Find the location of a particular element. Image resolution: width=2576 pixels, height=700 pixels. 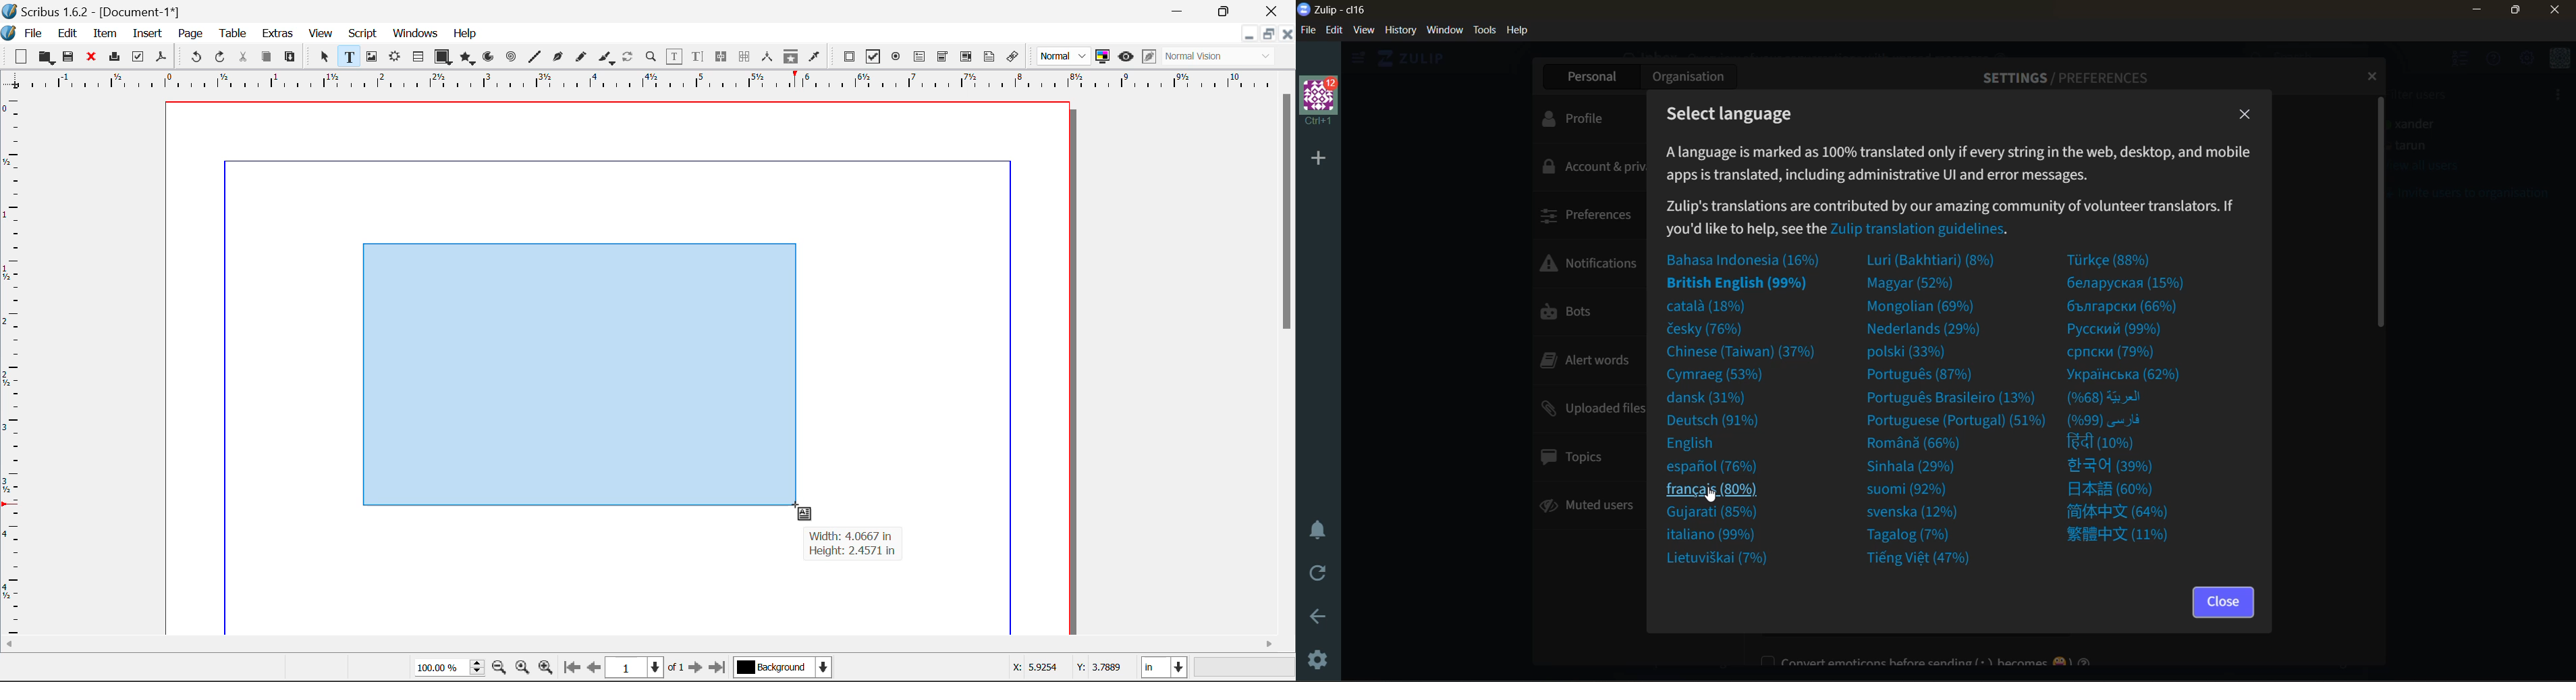

Link Frames is located at coordinates (721, 57).